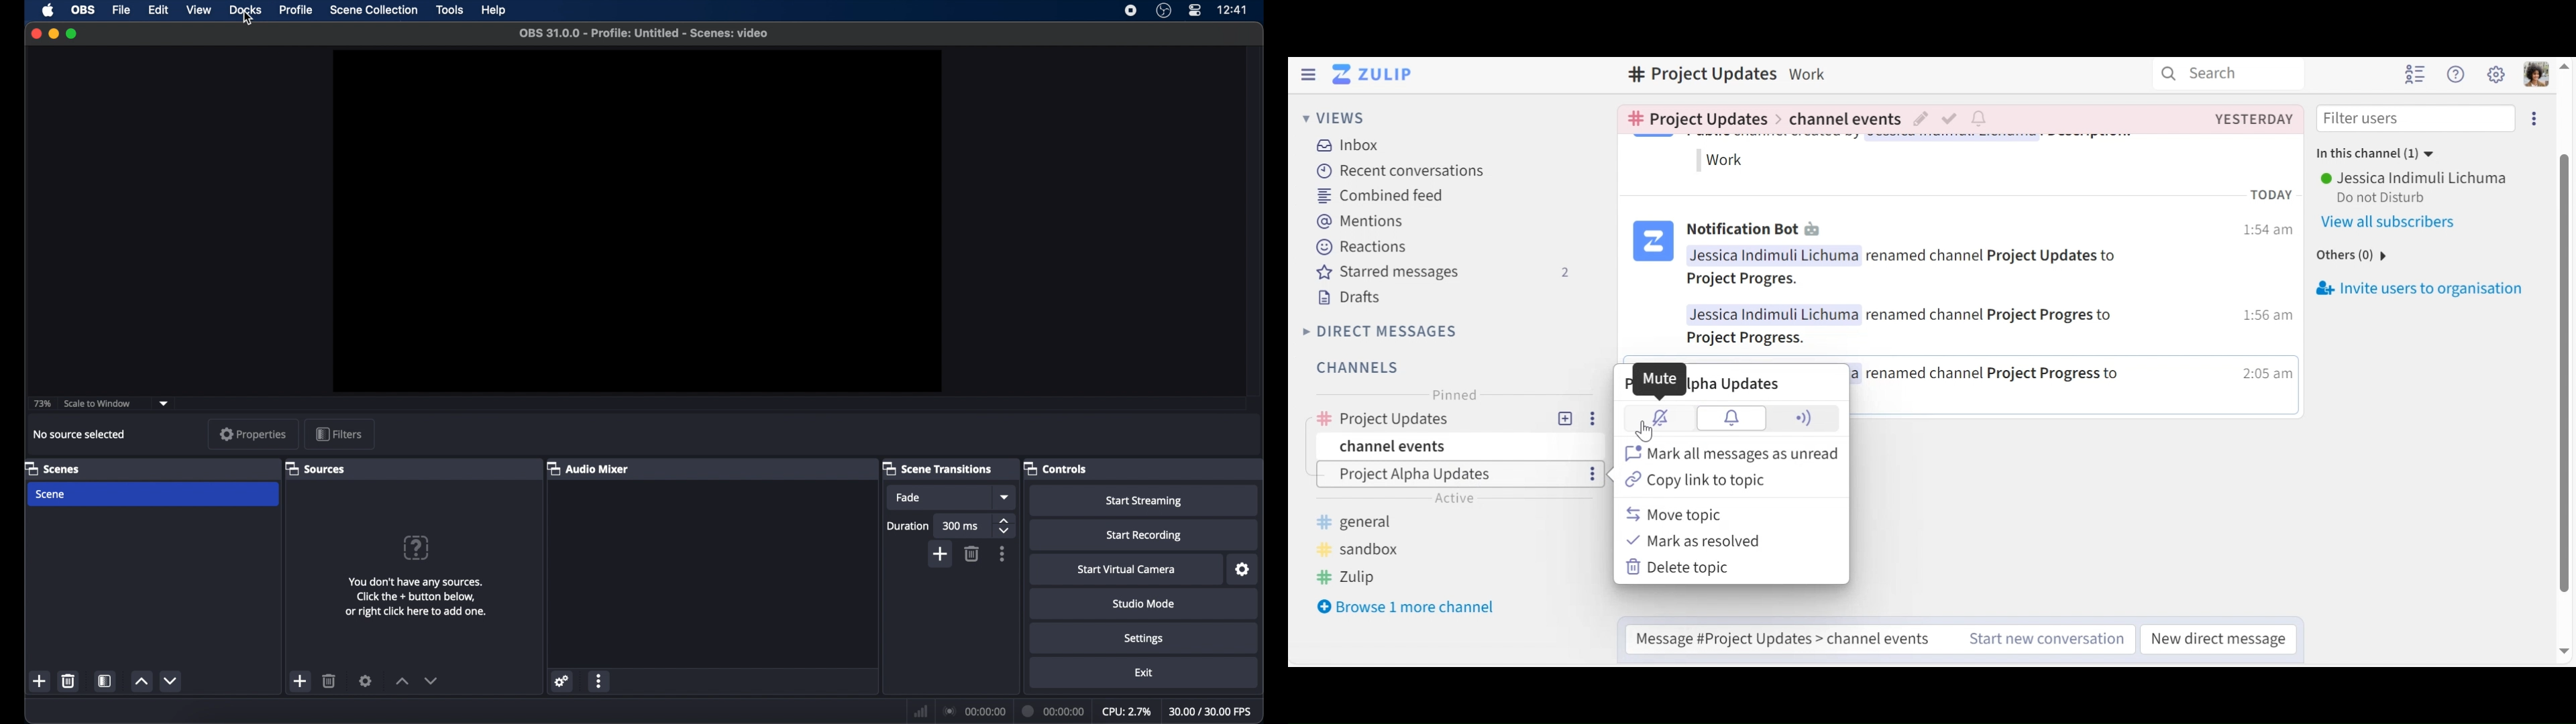 The height and width of the screenshot is (728, 2576). Describe the element at coordinates (1452, 394) in the screenshot. I see `Pinned` at that location.